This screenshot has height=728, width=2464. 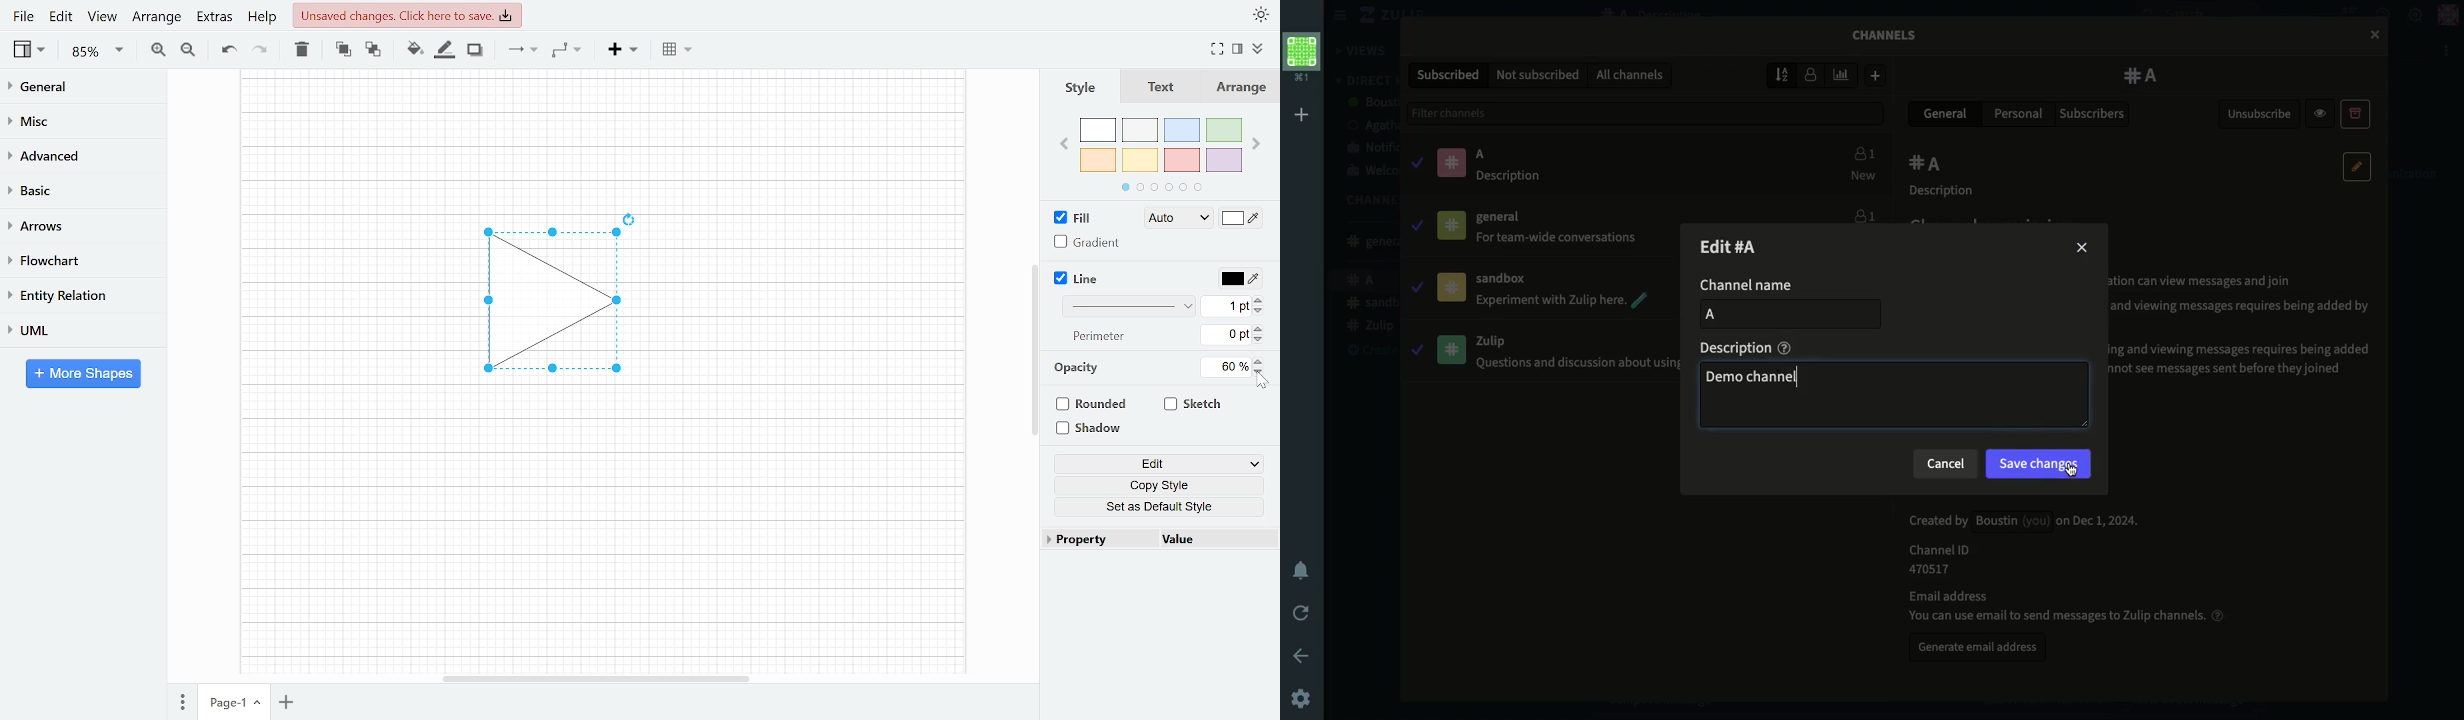 What do you see at coordinates (1261, 310) in the screenshot?
I see `Decrease line width` at bounding box center [1261, 310].